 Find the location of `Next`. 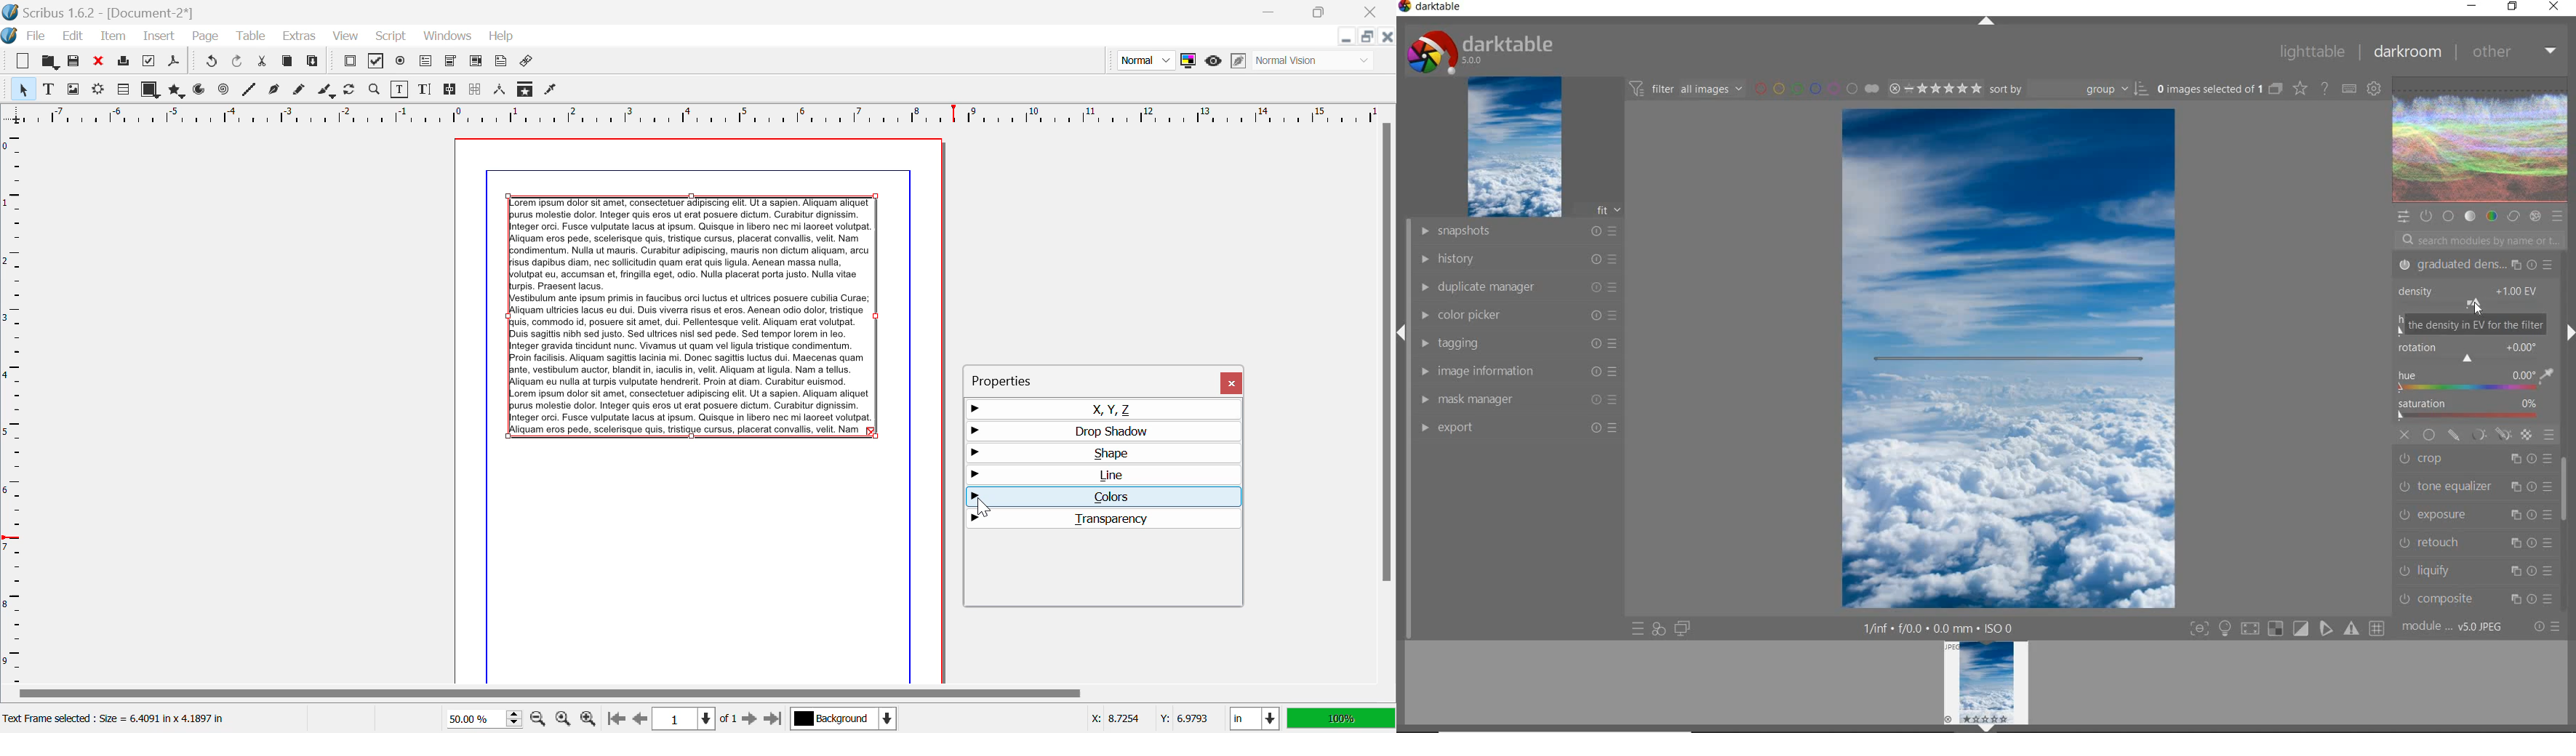

Next is located at coordinates (2569, 333).